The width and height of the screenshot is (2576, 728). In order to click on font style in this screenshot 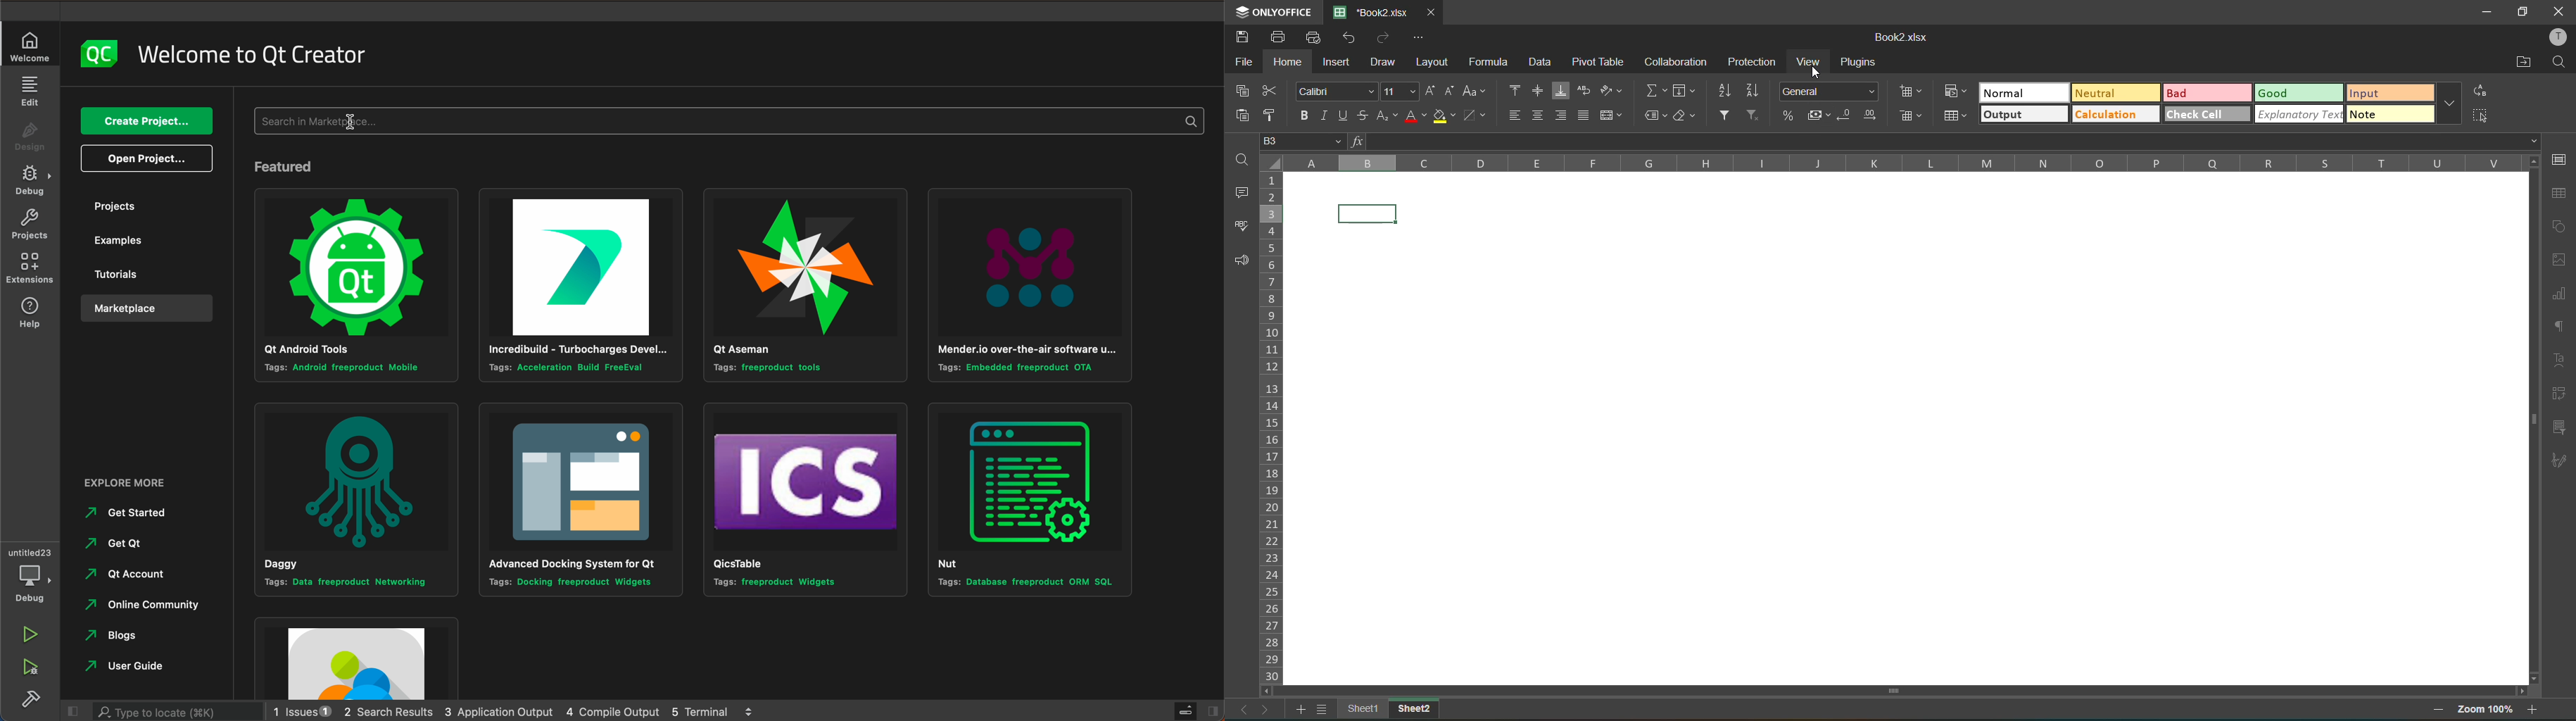, I will do `click(1338, 91)`.